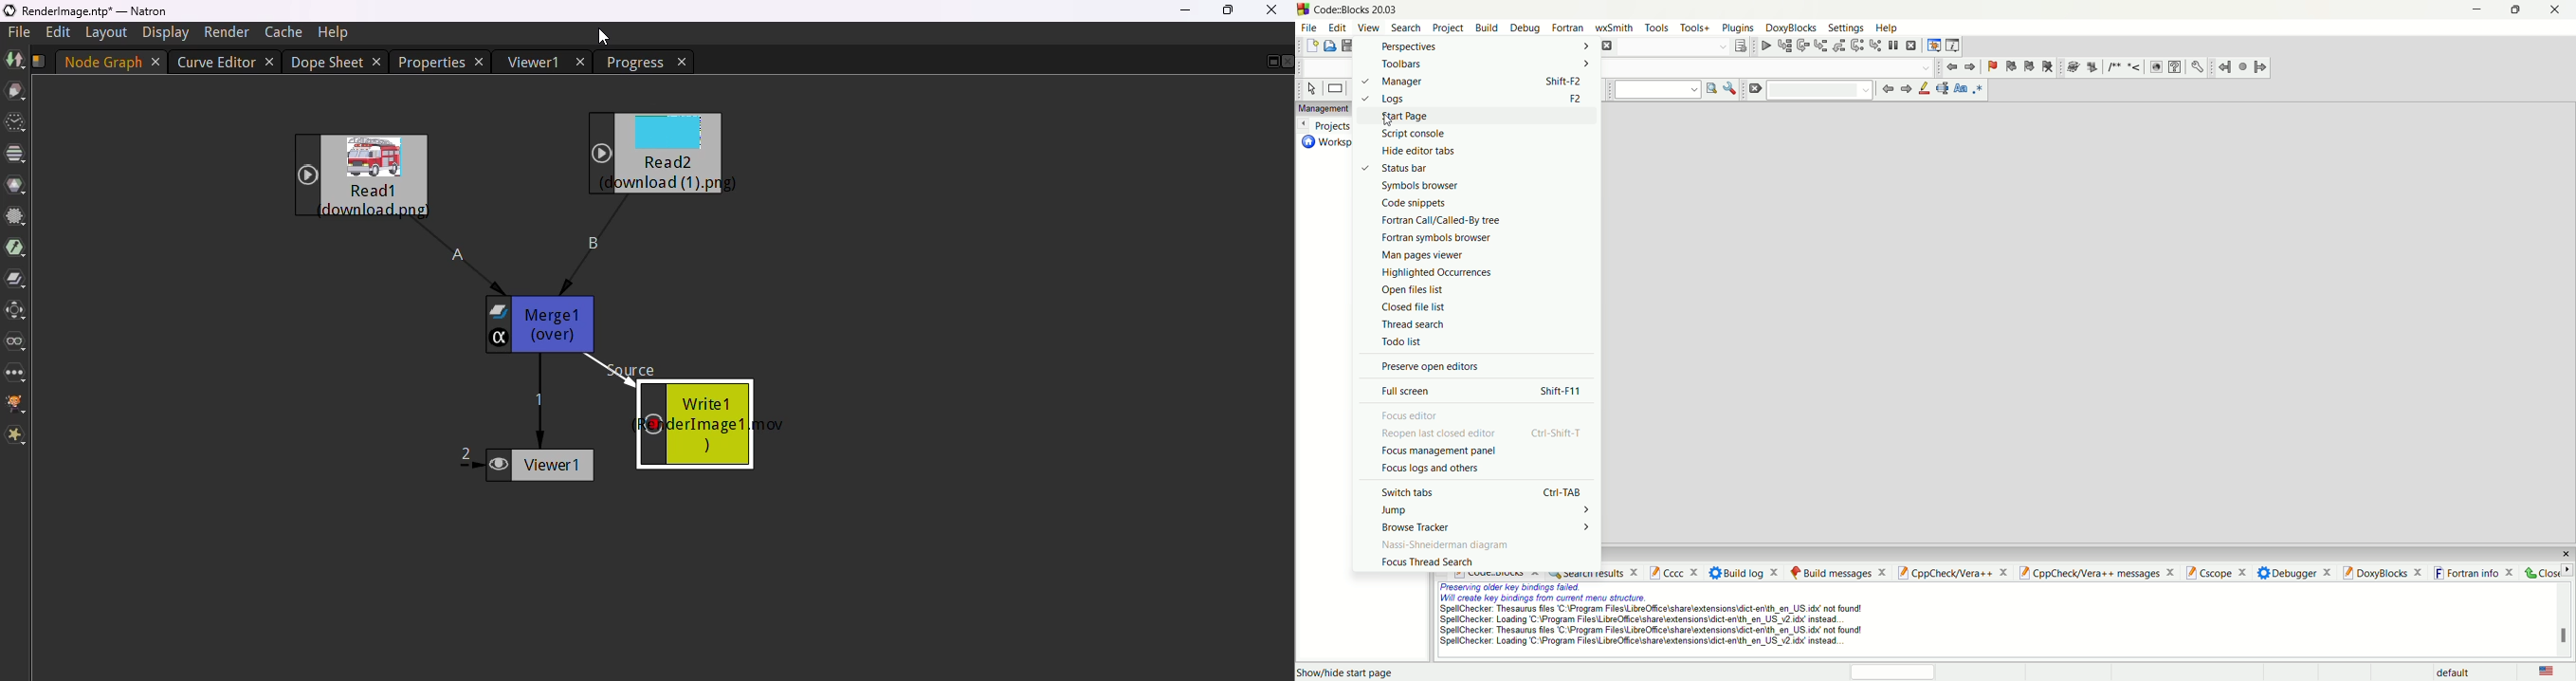  Describe the element at coordinates (1485, 28) in the screenshot. I see `build` at that location.